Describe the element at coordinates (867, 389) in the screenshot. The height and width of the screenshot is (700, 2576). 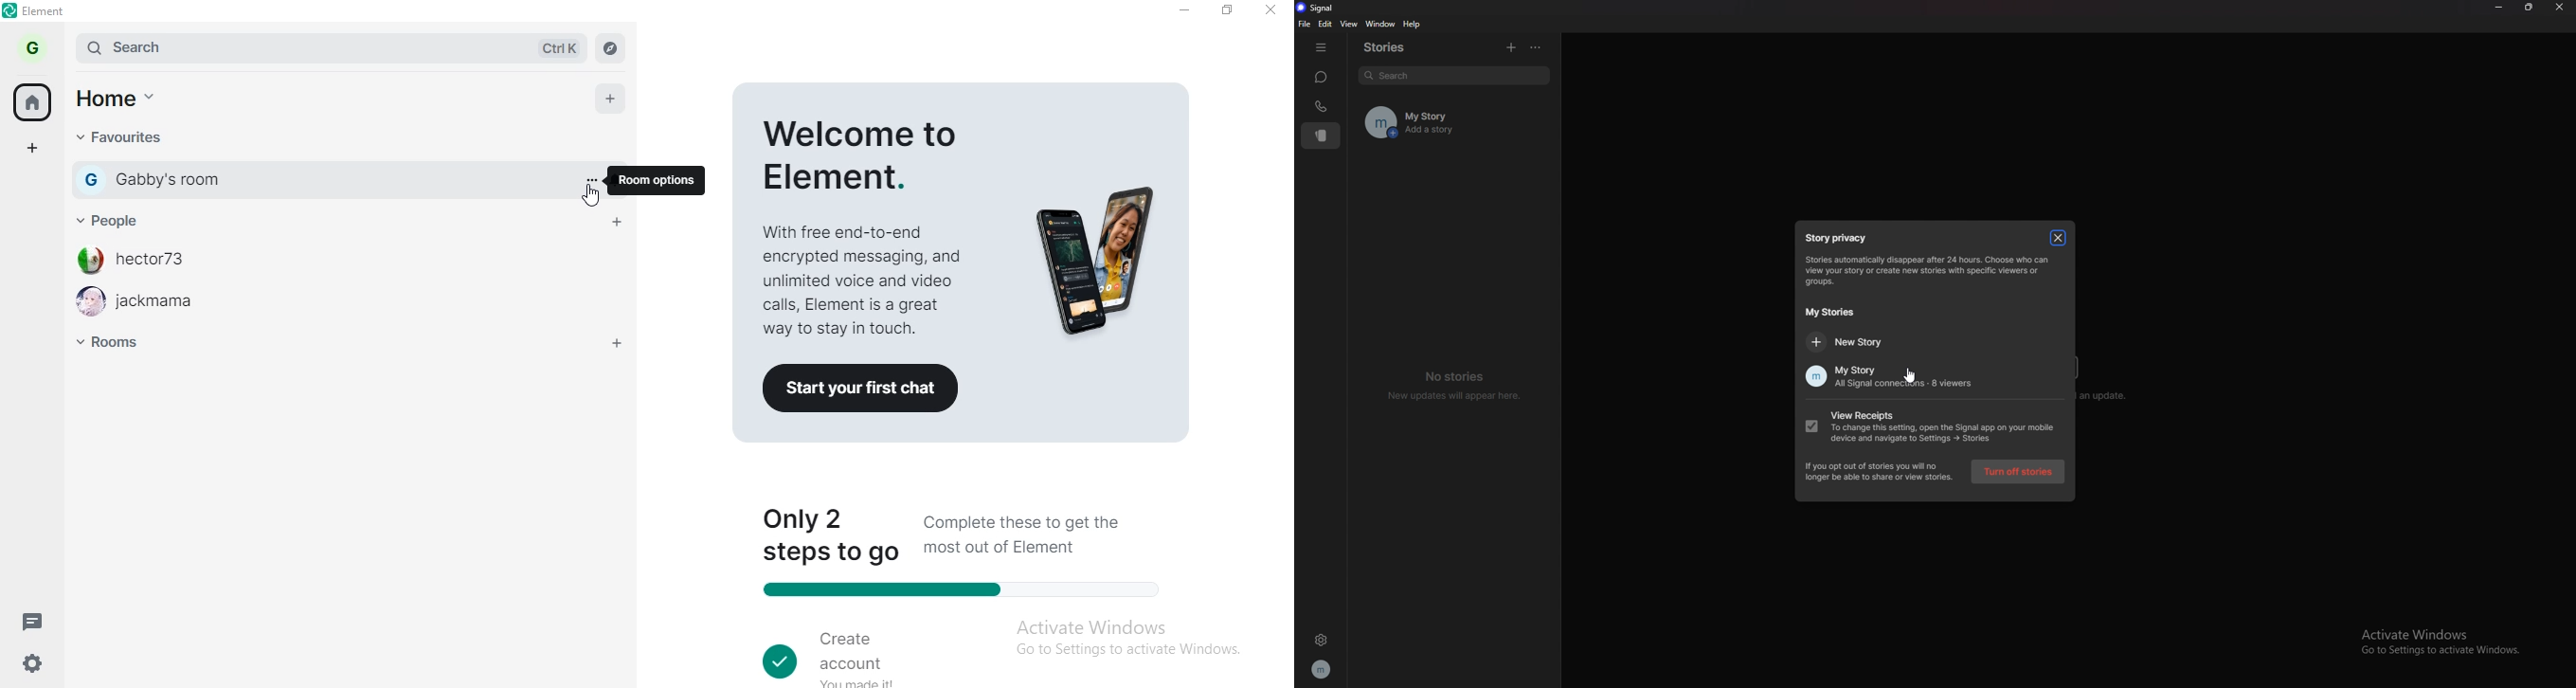
I see `Co Start your first chat ` at that location.